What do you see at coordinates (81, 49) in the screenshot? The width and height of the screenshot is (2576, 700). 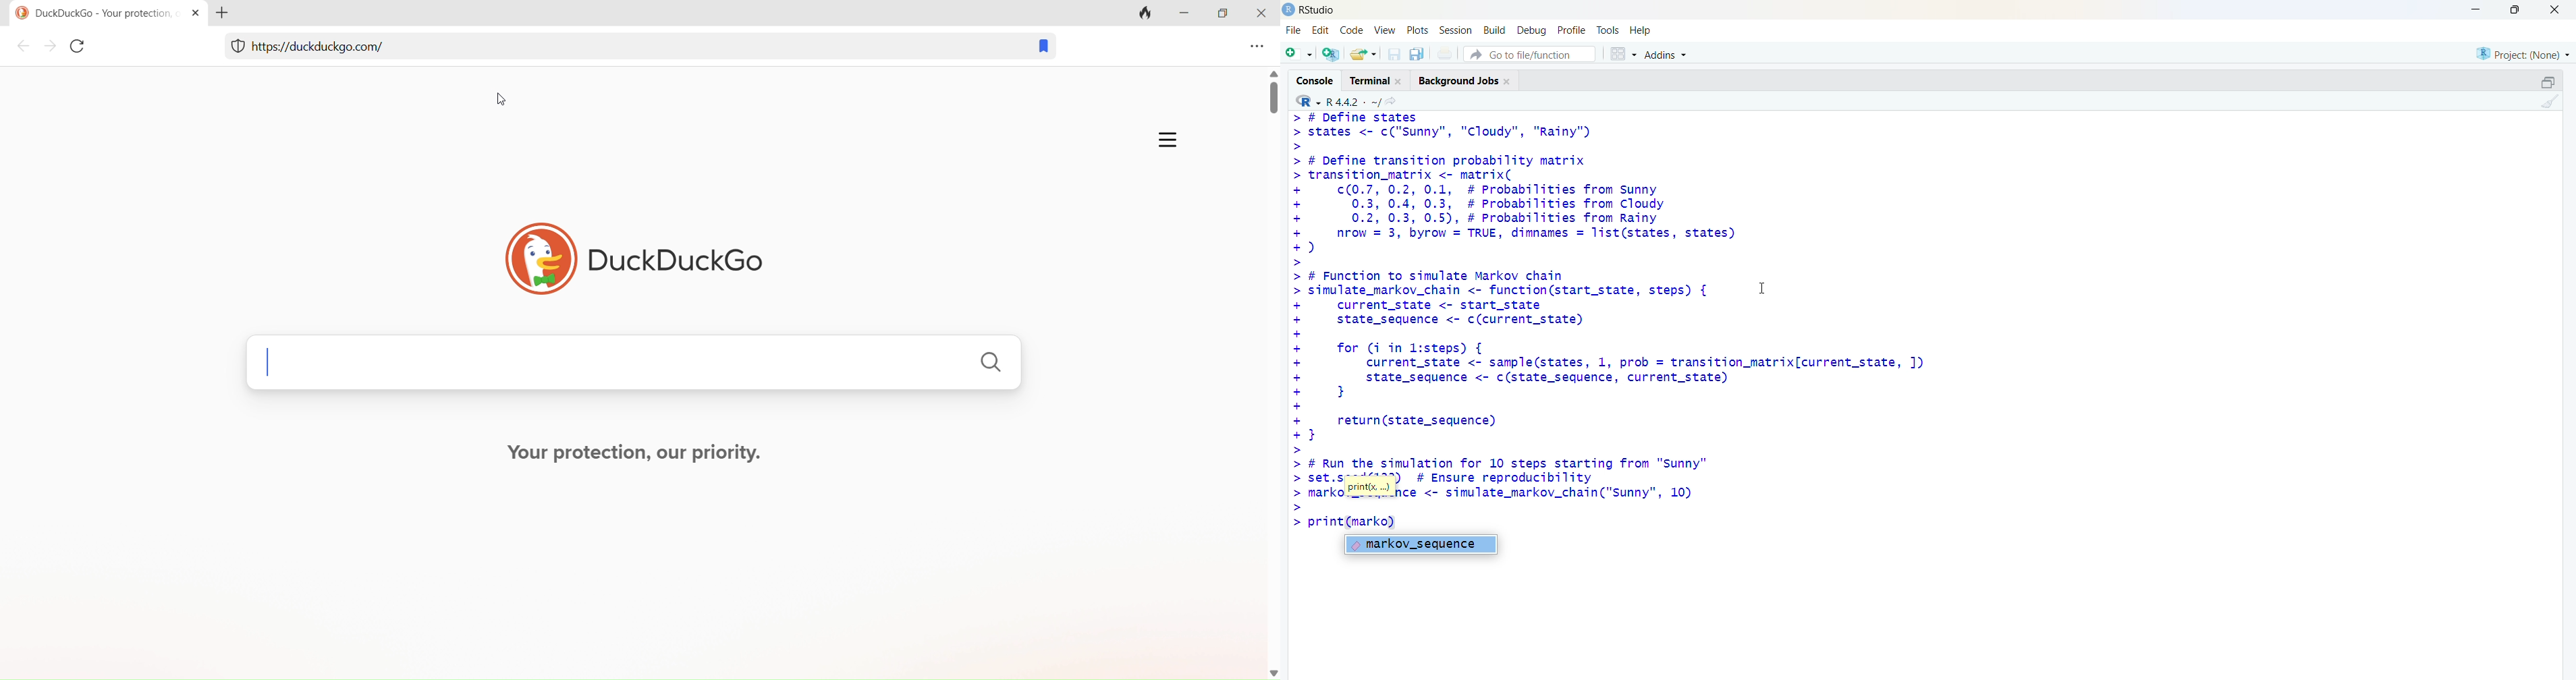 I see `reload` at bounding box center [81, 49].